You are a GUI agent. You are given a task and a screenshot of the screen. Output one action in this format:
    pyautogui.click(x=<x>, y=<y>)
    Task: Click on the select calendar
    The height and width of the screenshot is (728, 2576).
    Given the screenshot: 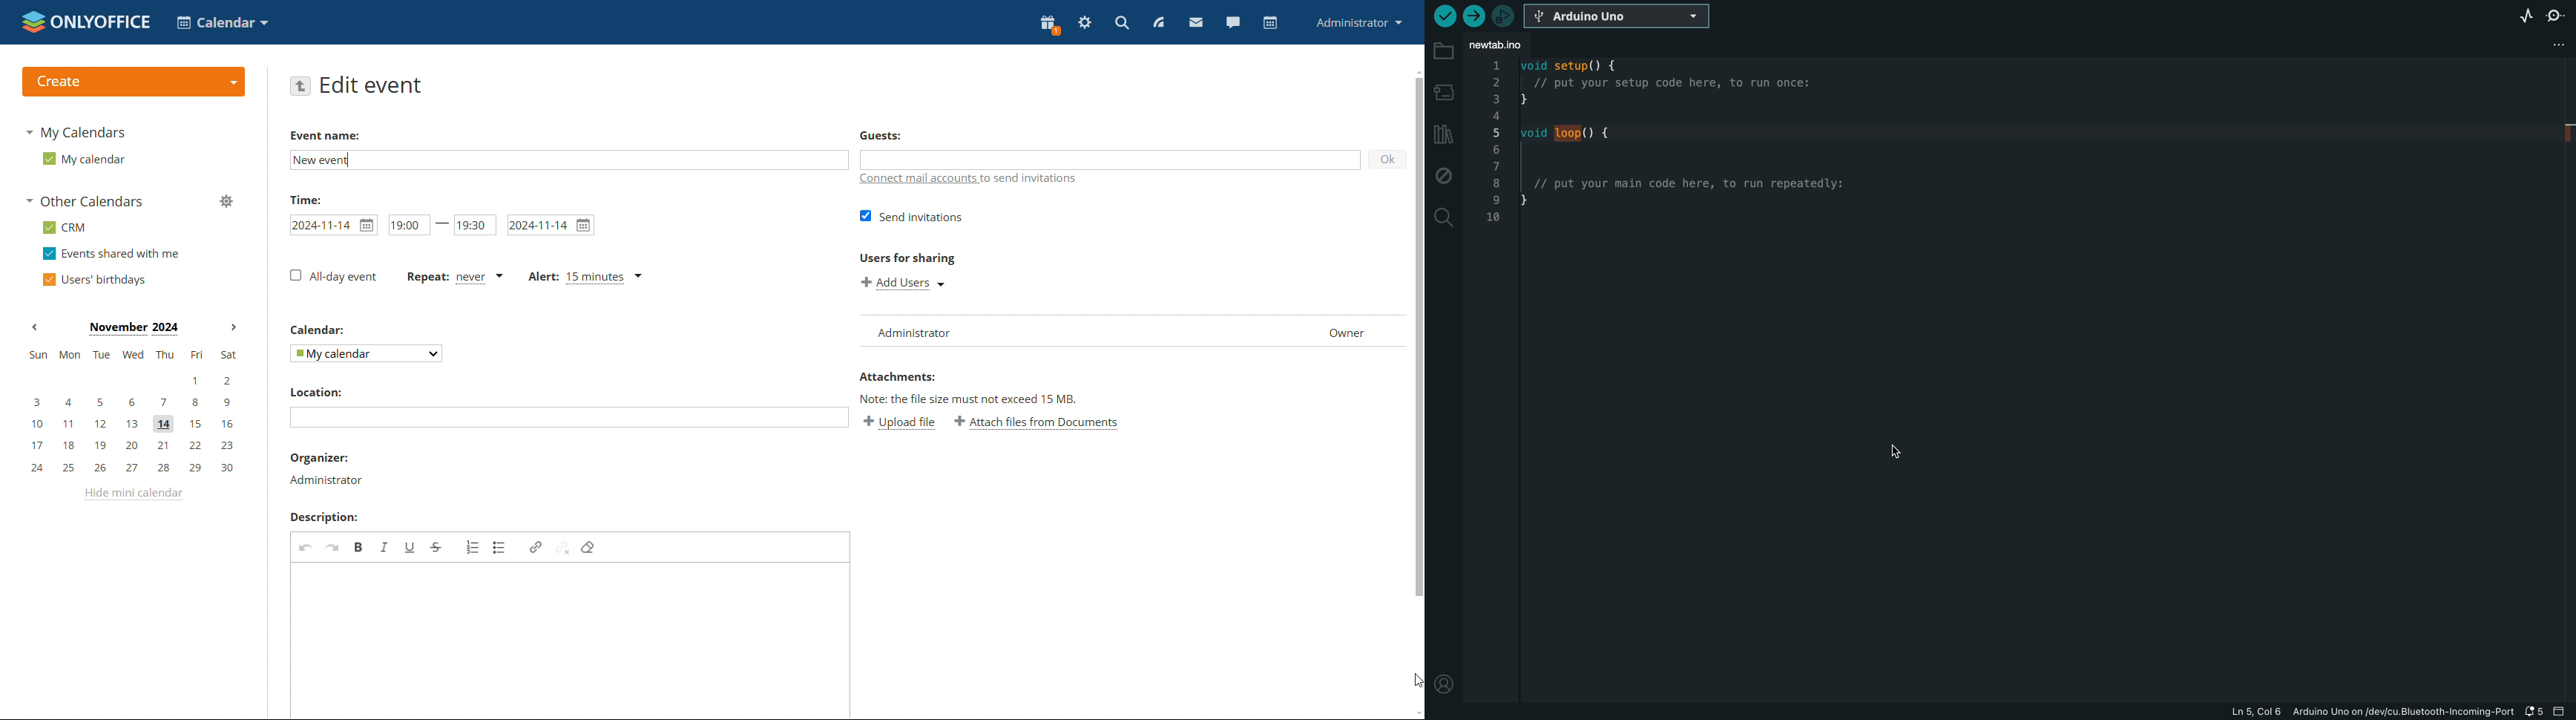 What is the action you would take?
    pyautogui.click(x=367, y=354)
    